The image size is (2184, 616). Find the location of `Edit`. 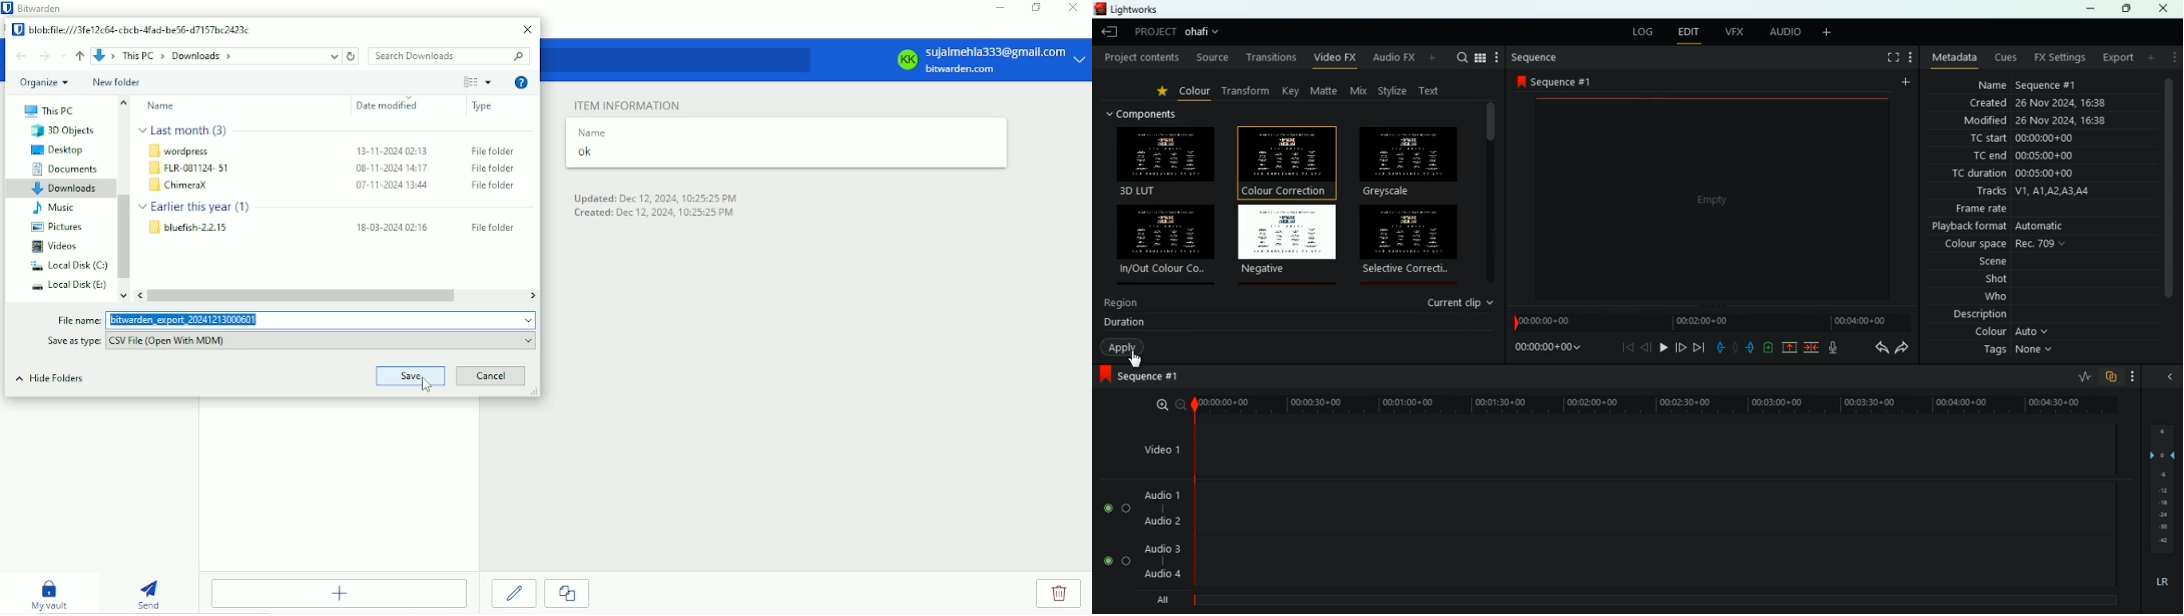

Edit is located at coordinates (515, 593).